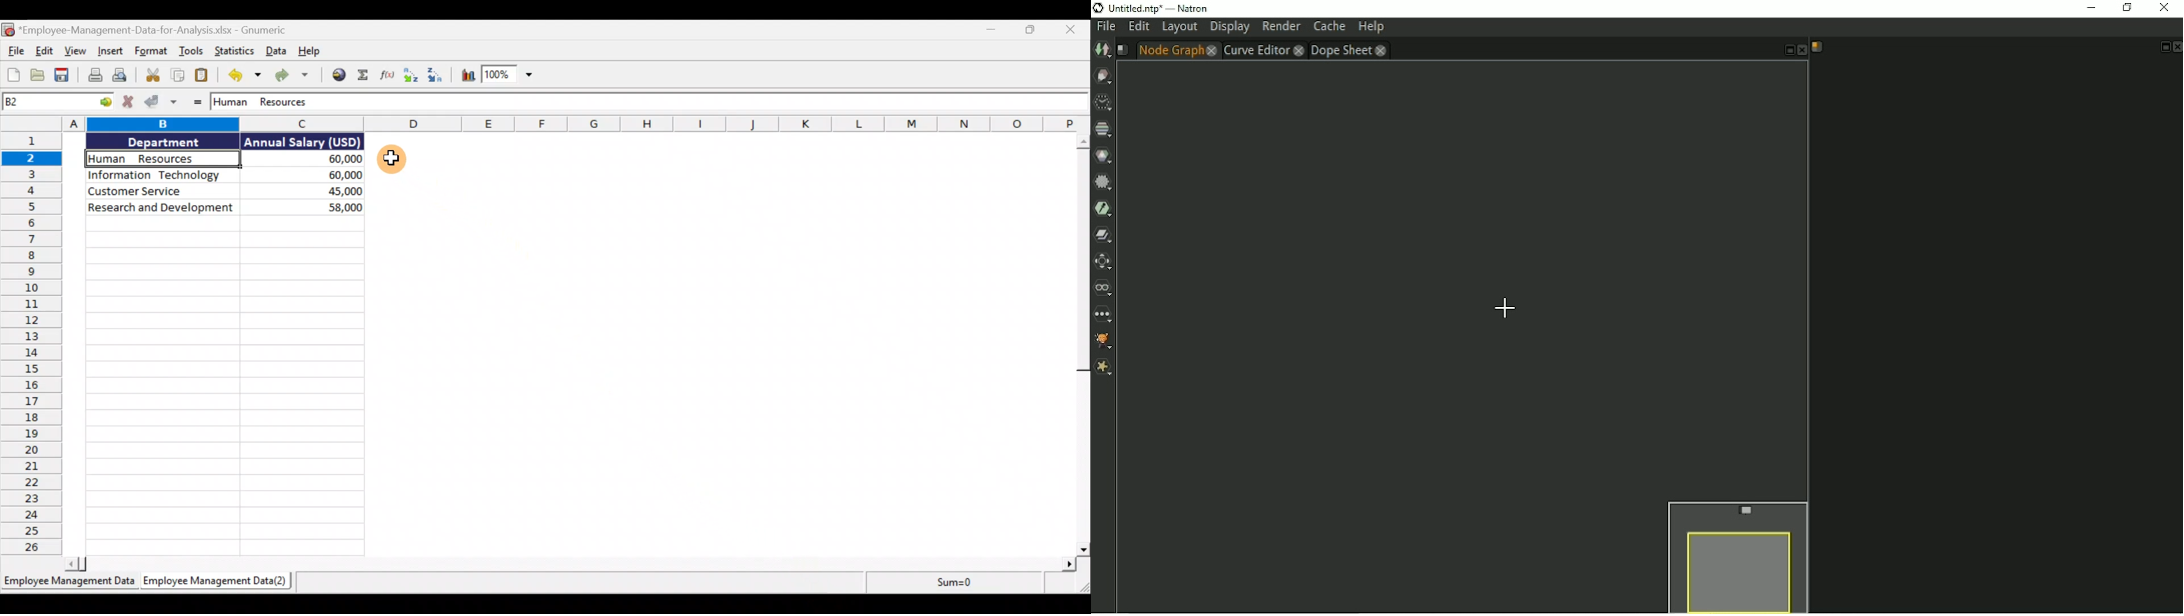 Image resolution: width=2184 pixels, height=616 pixels. What do you see at coordinates (193, 51) in the screenshot?
I see `Tools` at bounding box center [193, 51].